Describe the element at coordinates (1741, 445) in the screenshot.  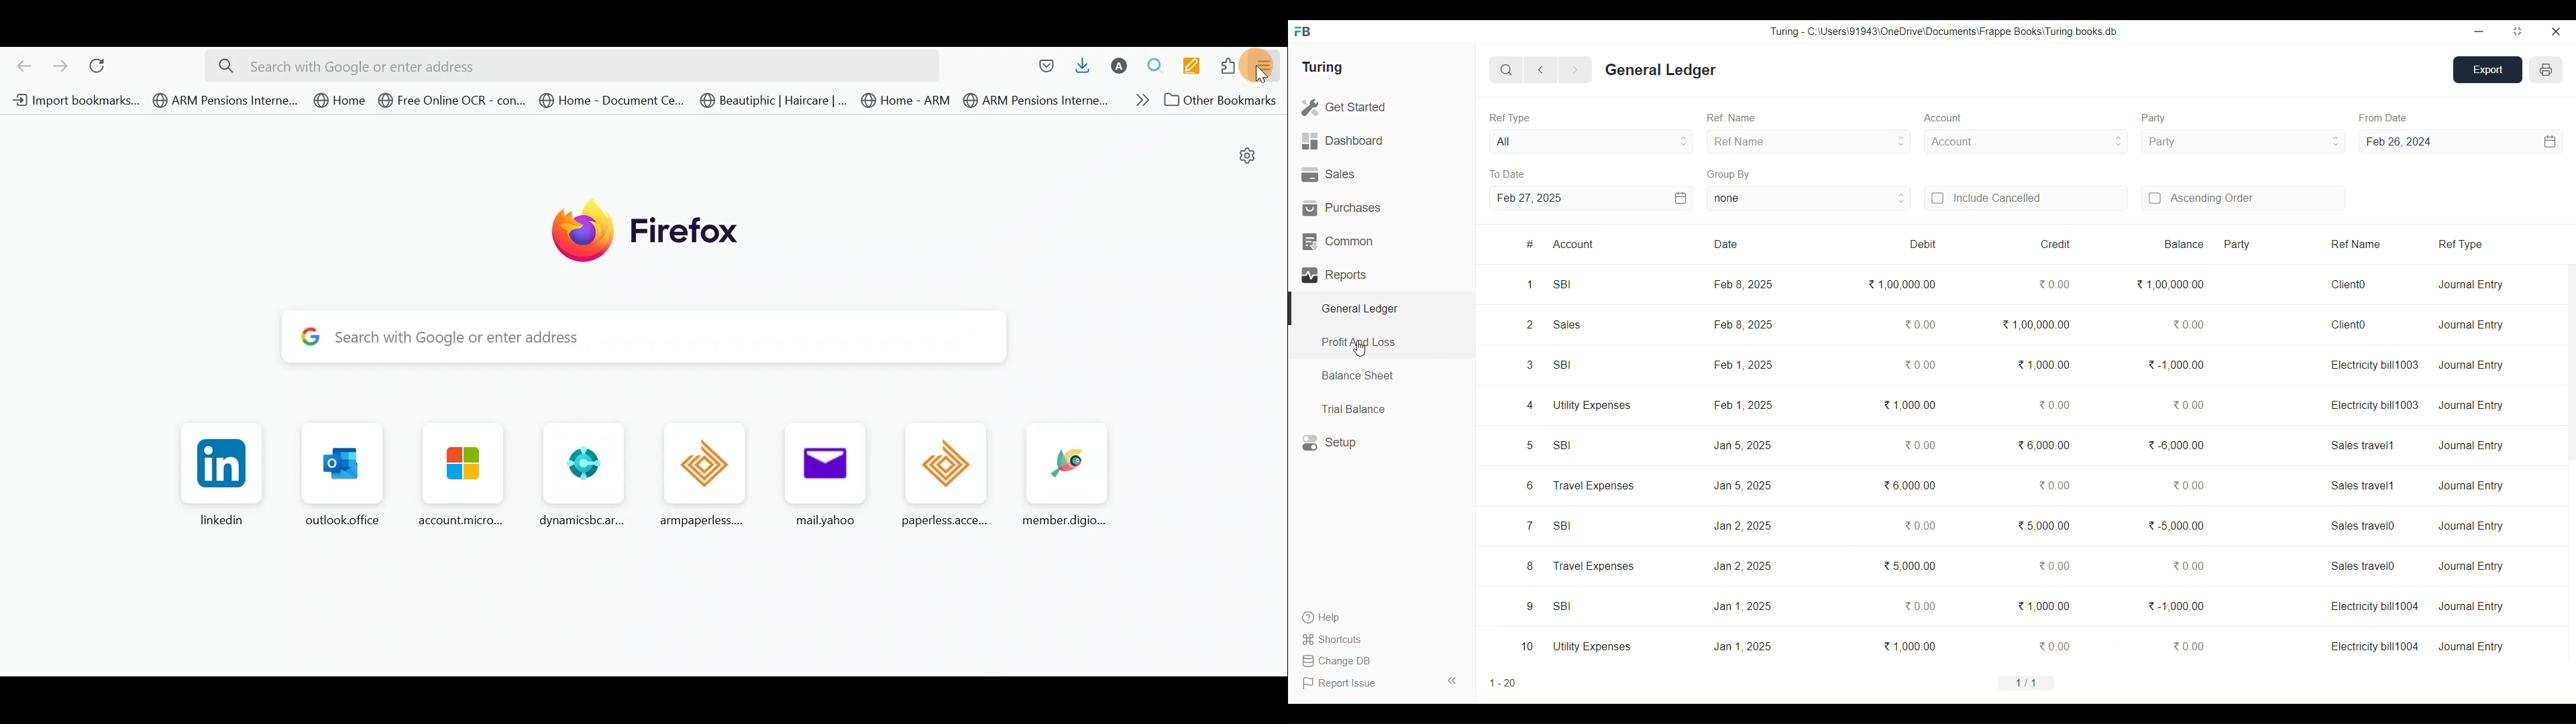
I see `Jan 5, 2025` at that location.